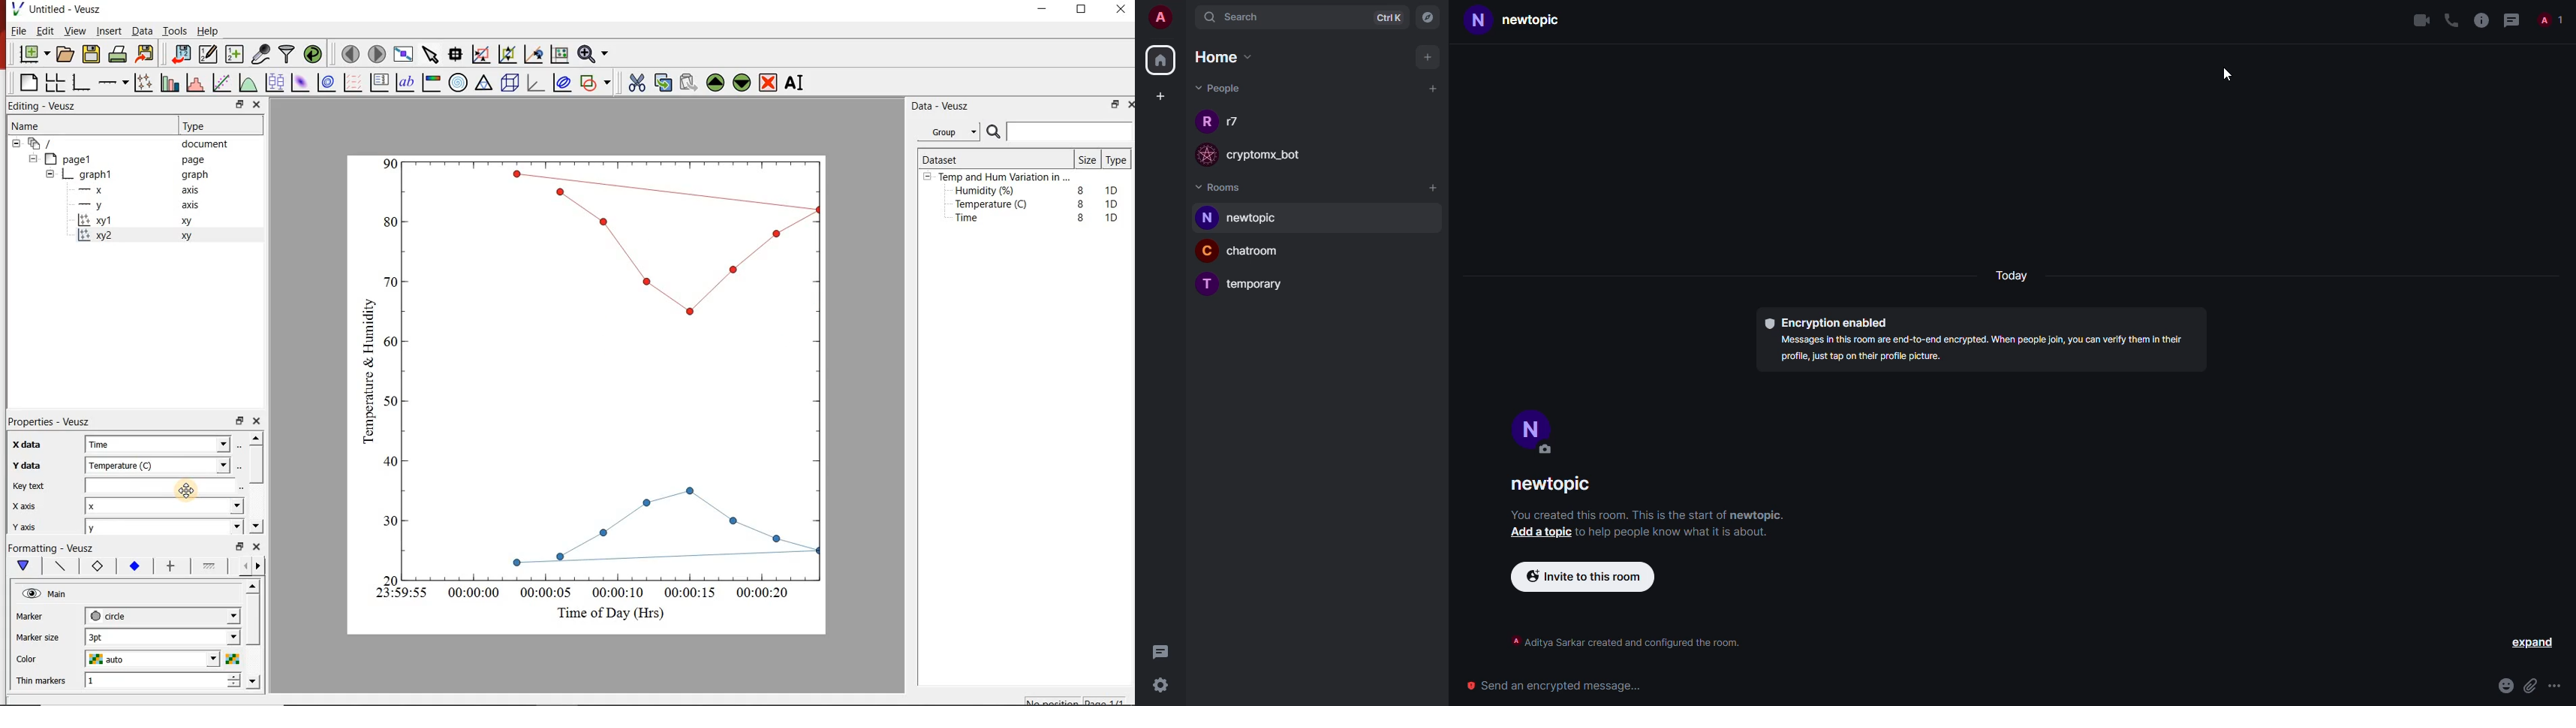  What do you see at coordinates (1165, 20) in the screenshot?
I see `account` at bounding box center [1165, 20].